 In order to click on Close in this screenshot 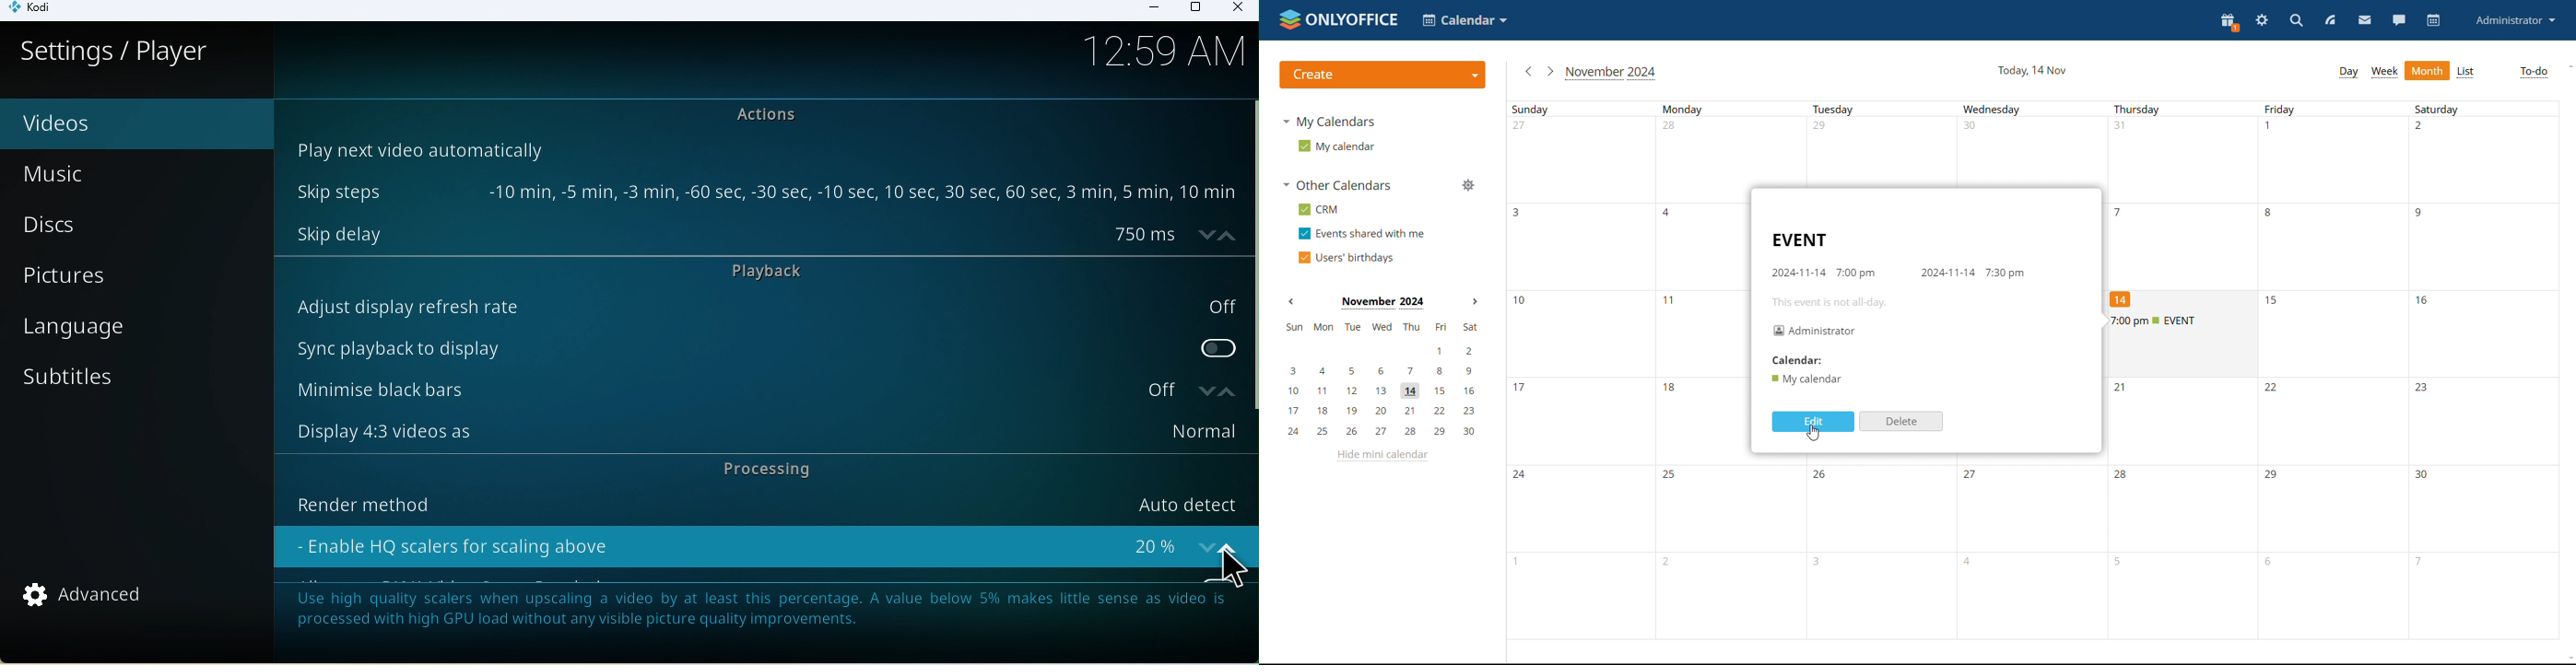, I will do `click(1236, 9)`.